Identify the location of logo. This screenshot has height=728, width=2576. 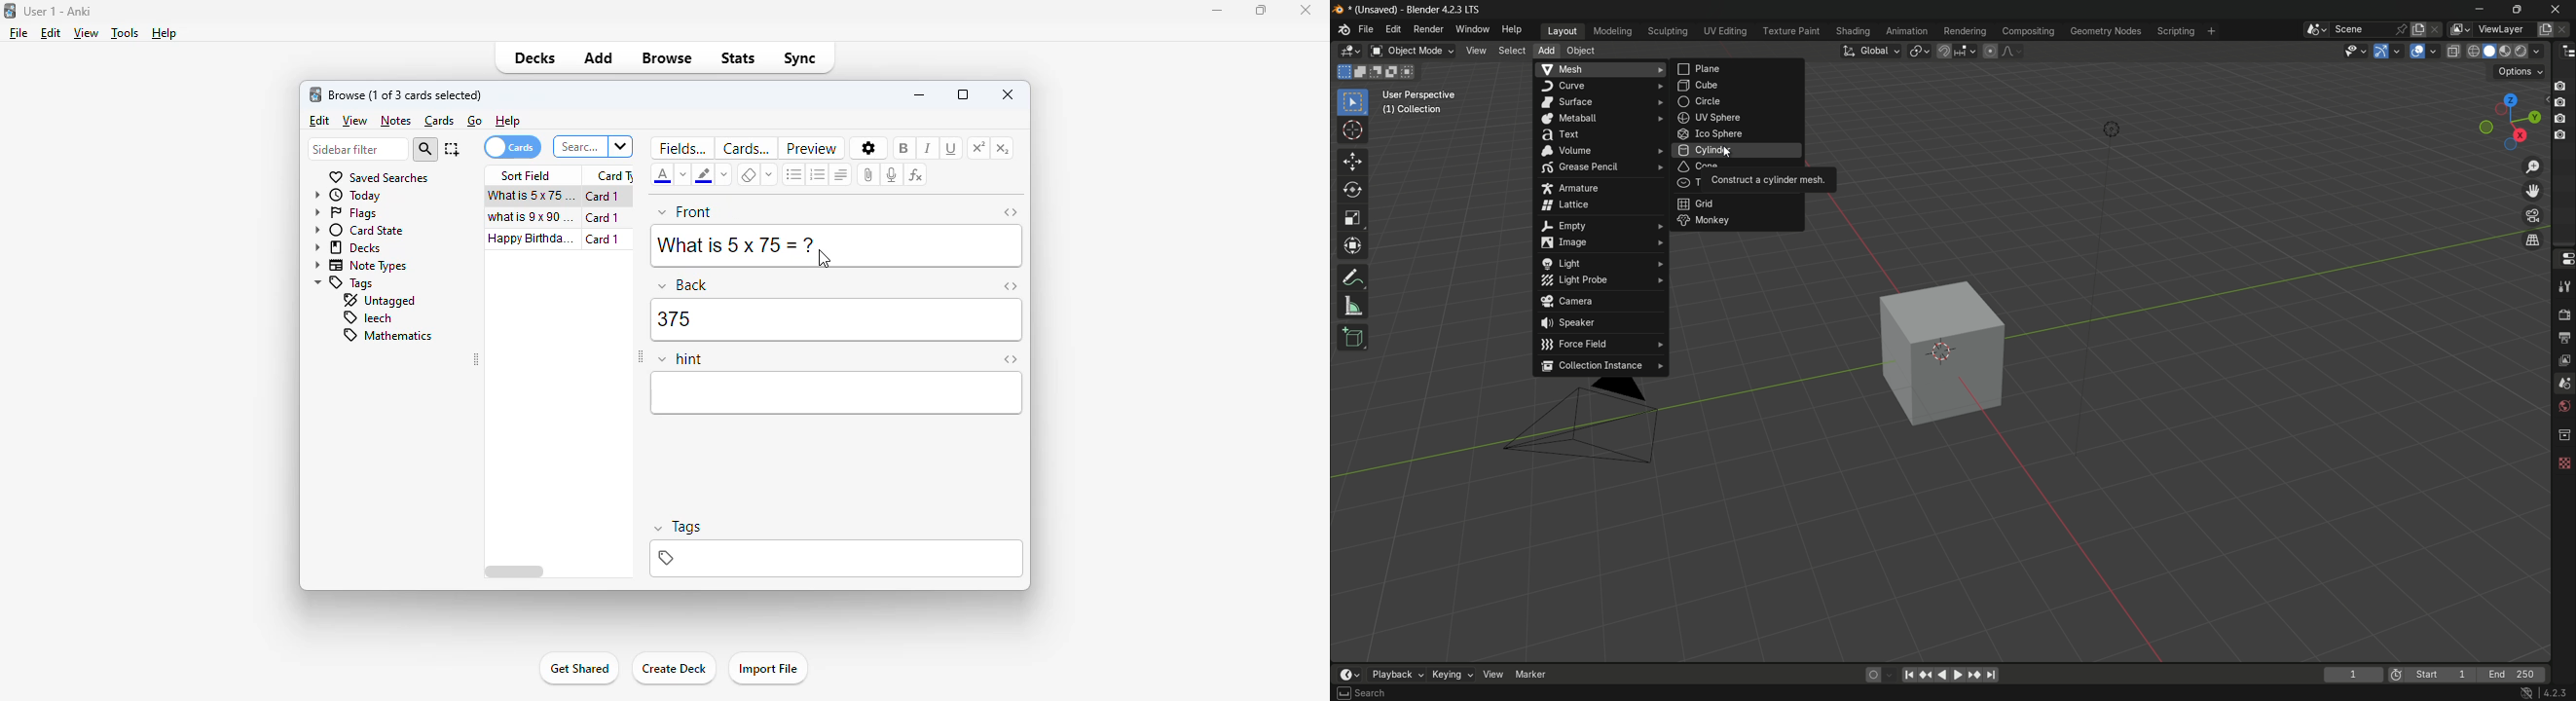
(315, 94).